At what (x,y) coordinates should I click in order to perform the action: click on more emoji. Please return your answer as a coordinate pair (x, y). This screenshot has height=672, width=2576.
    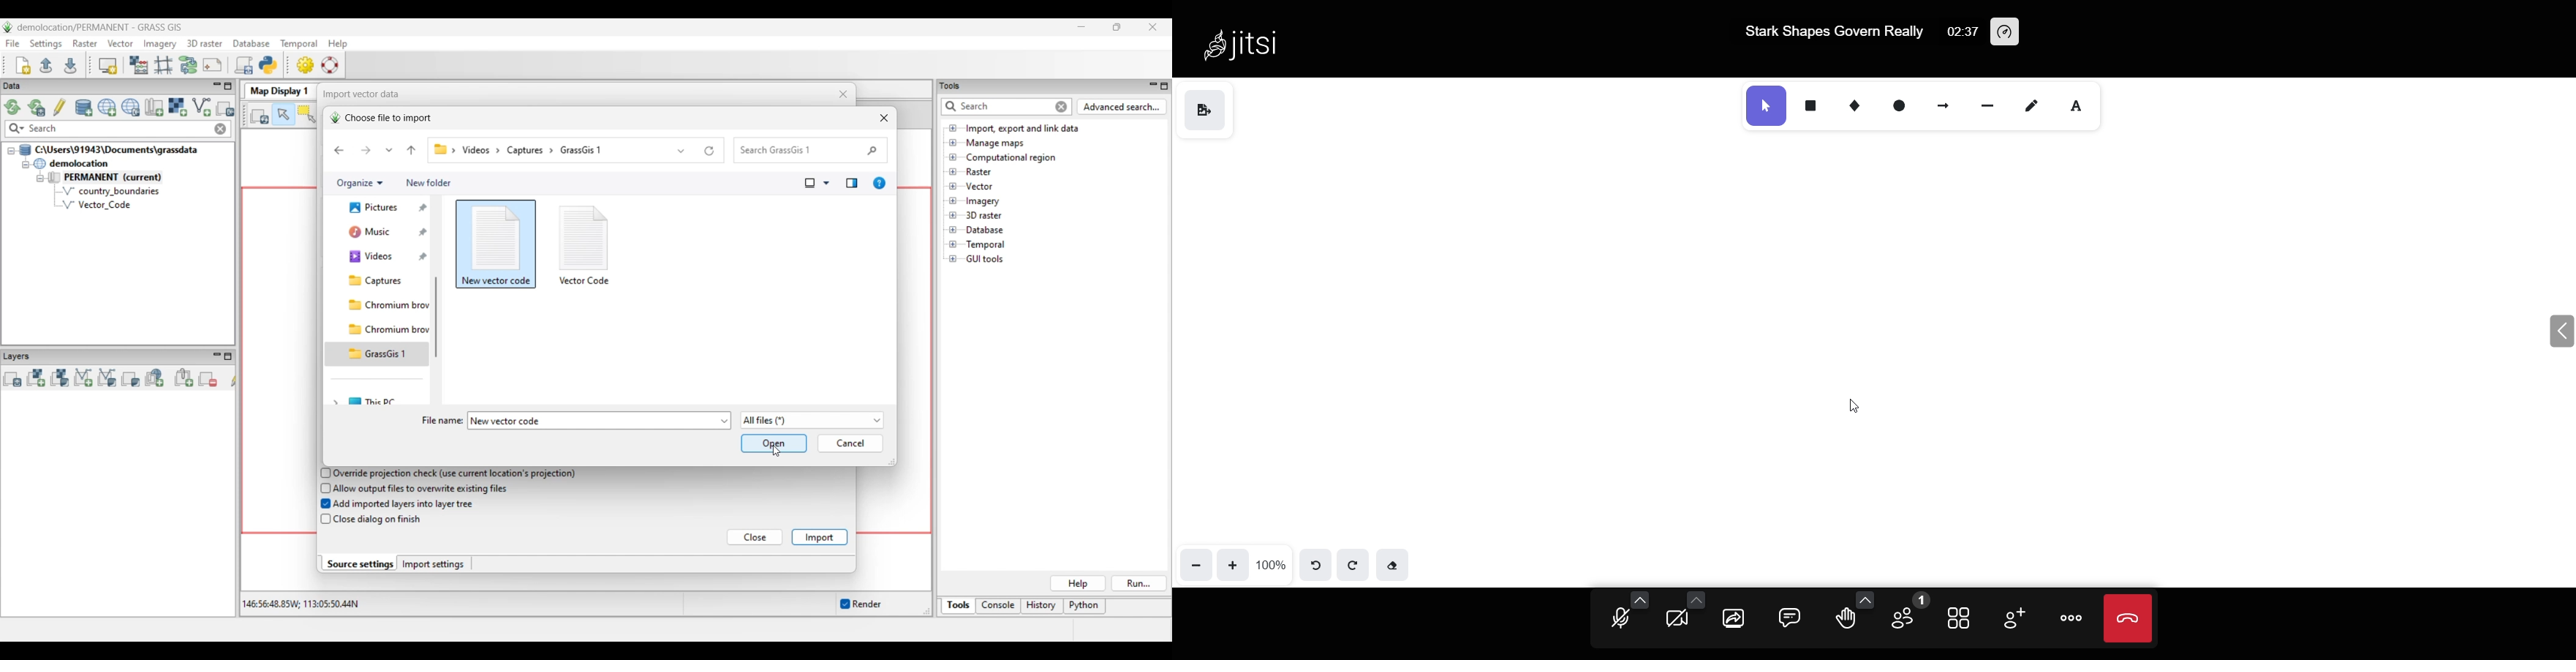
    Looking at the image, I should click on (1862, 599).